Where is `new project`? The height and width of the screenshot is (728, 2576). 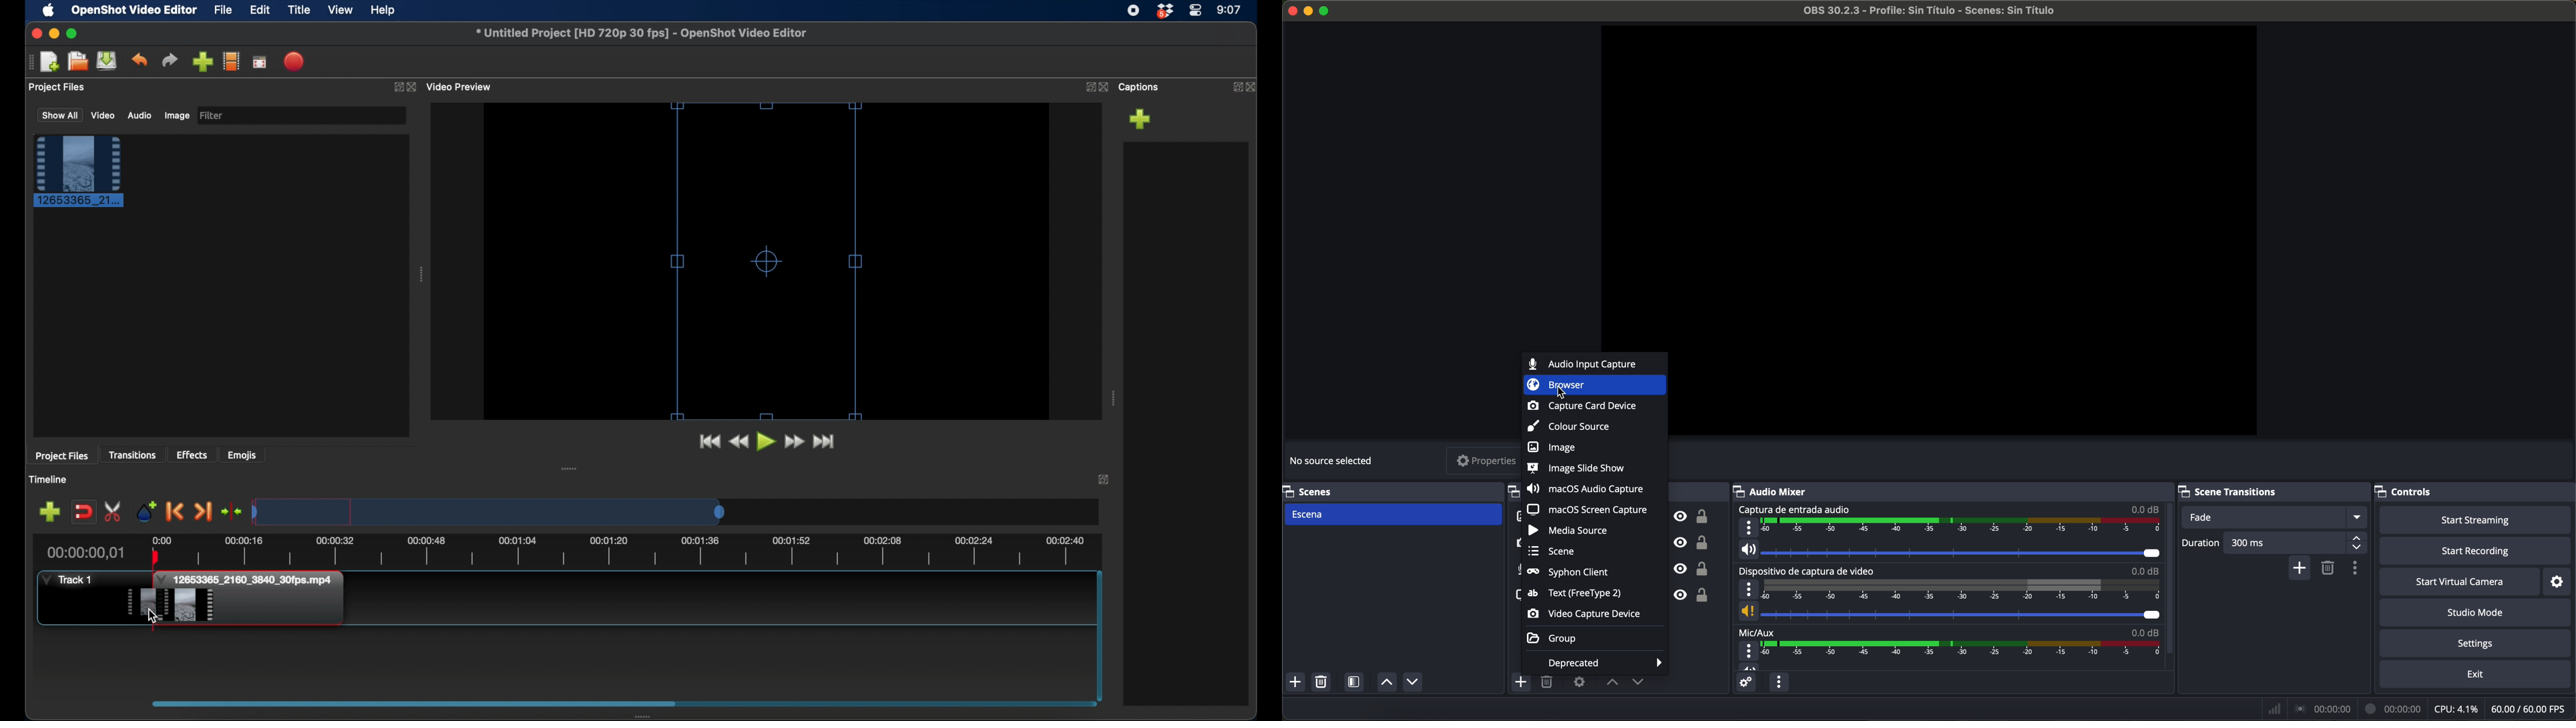
new project is located at coordinates (50, 61).